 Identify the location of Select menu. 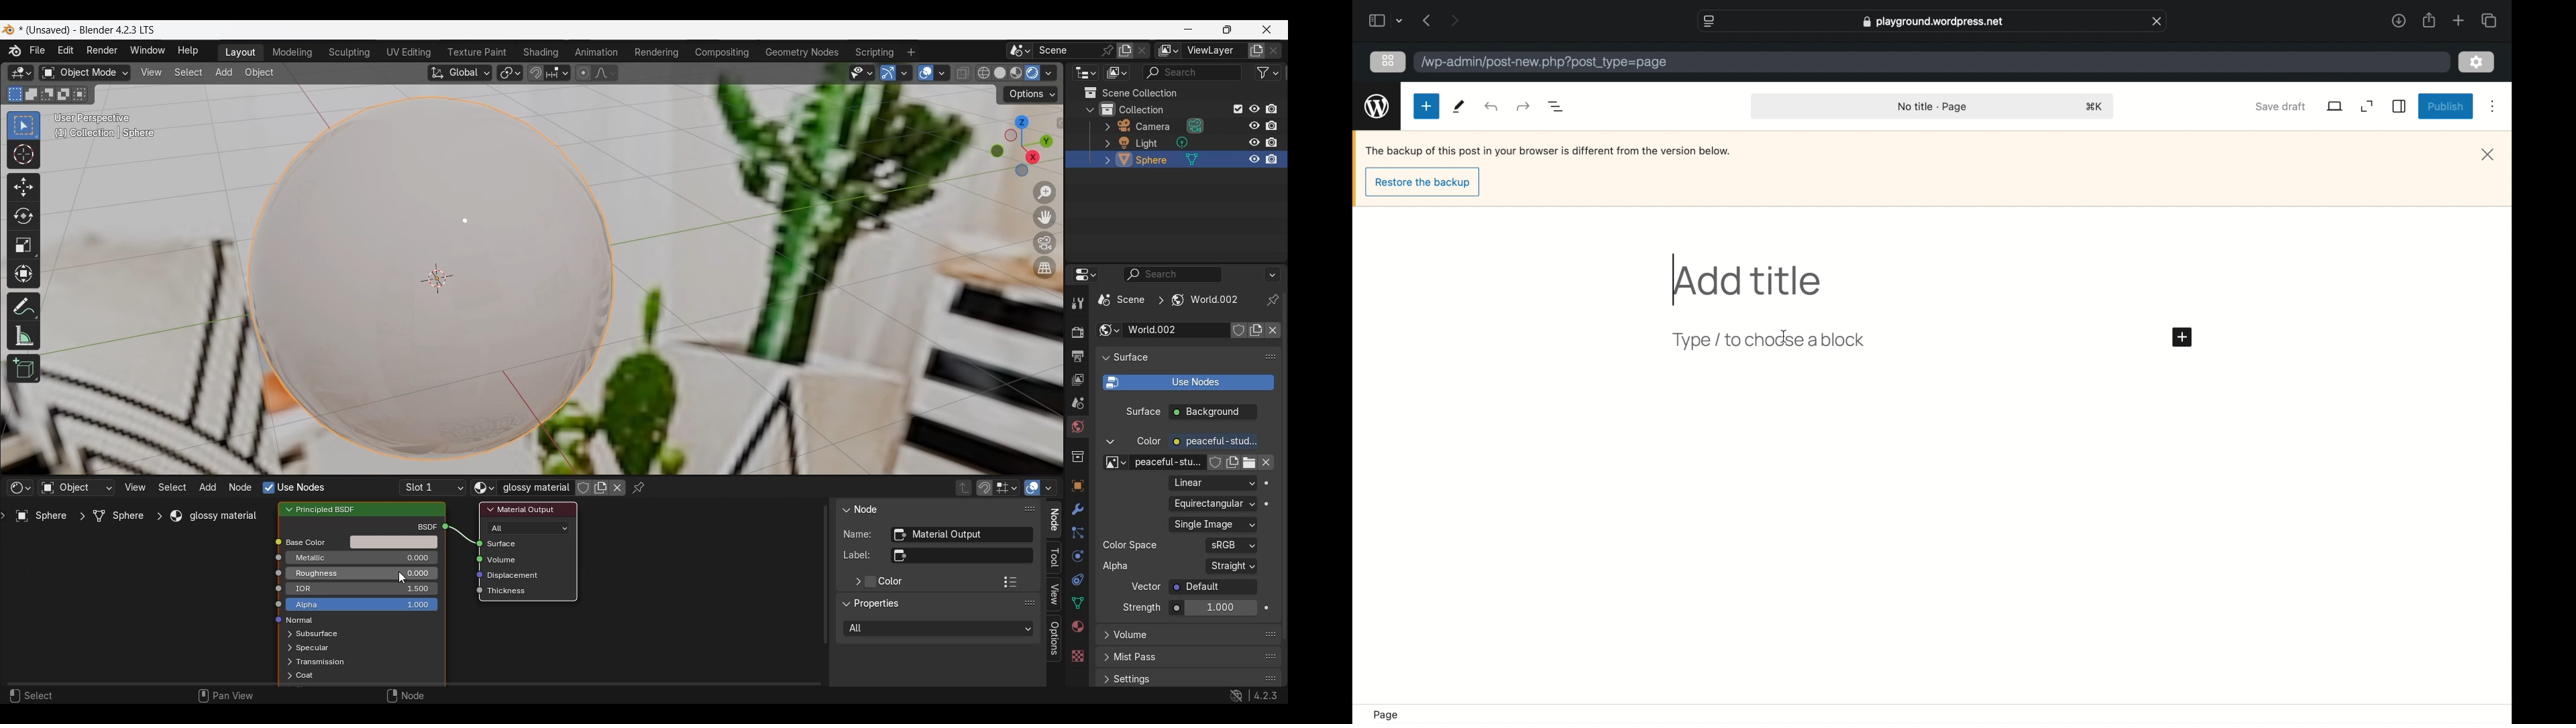
(189, 72).